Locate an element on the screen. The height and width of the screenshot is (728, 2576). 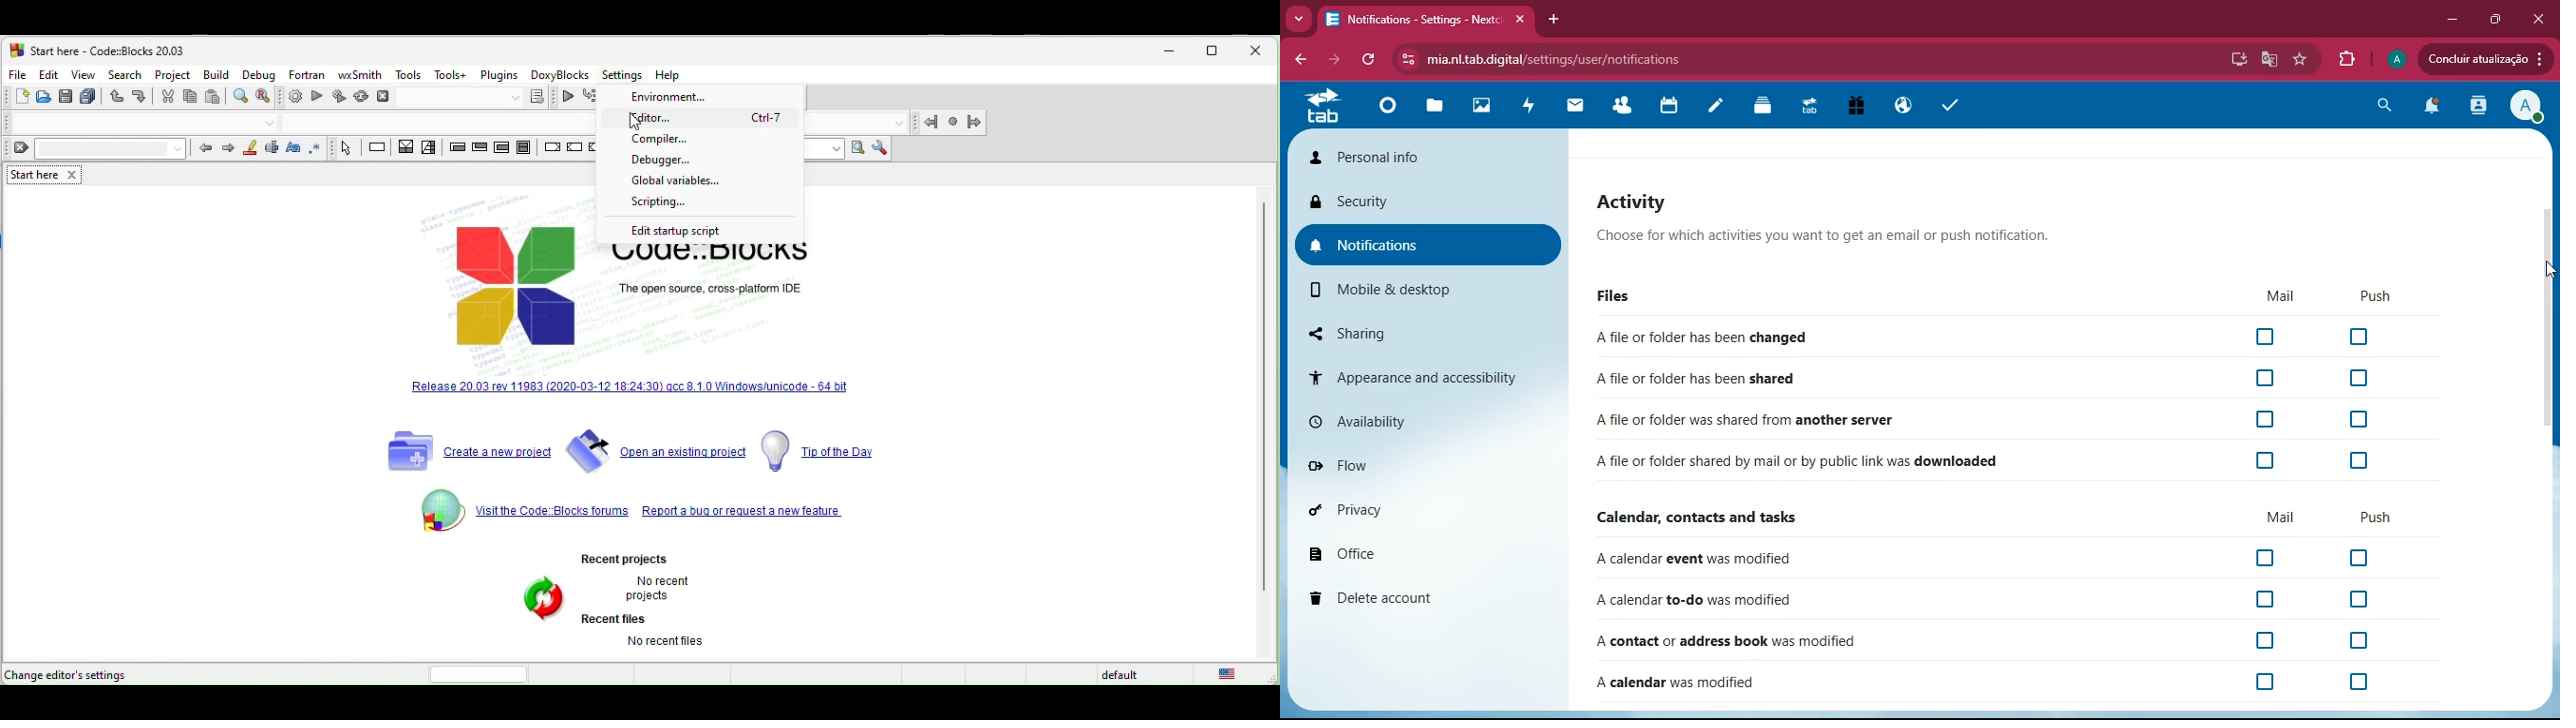
selected text is located at coordinates (273, 149).